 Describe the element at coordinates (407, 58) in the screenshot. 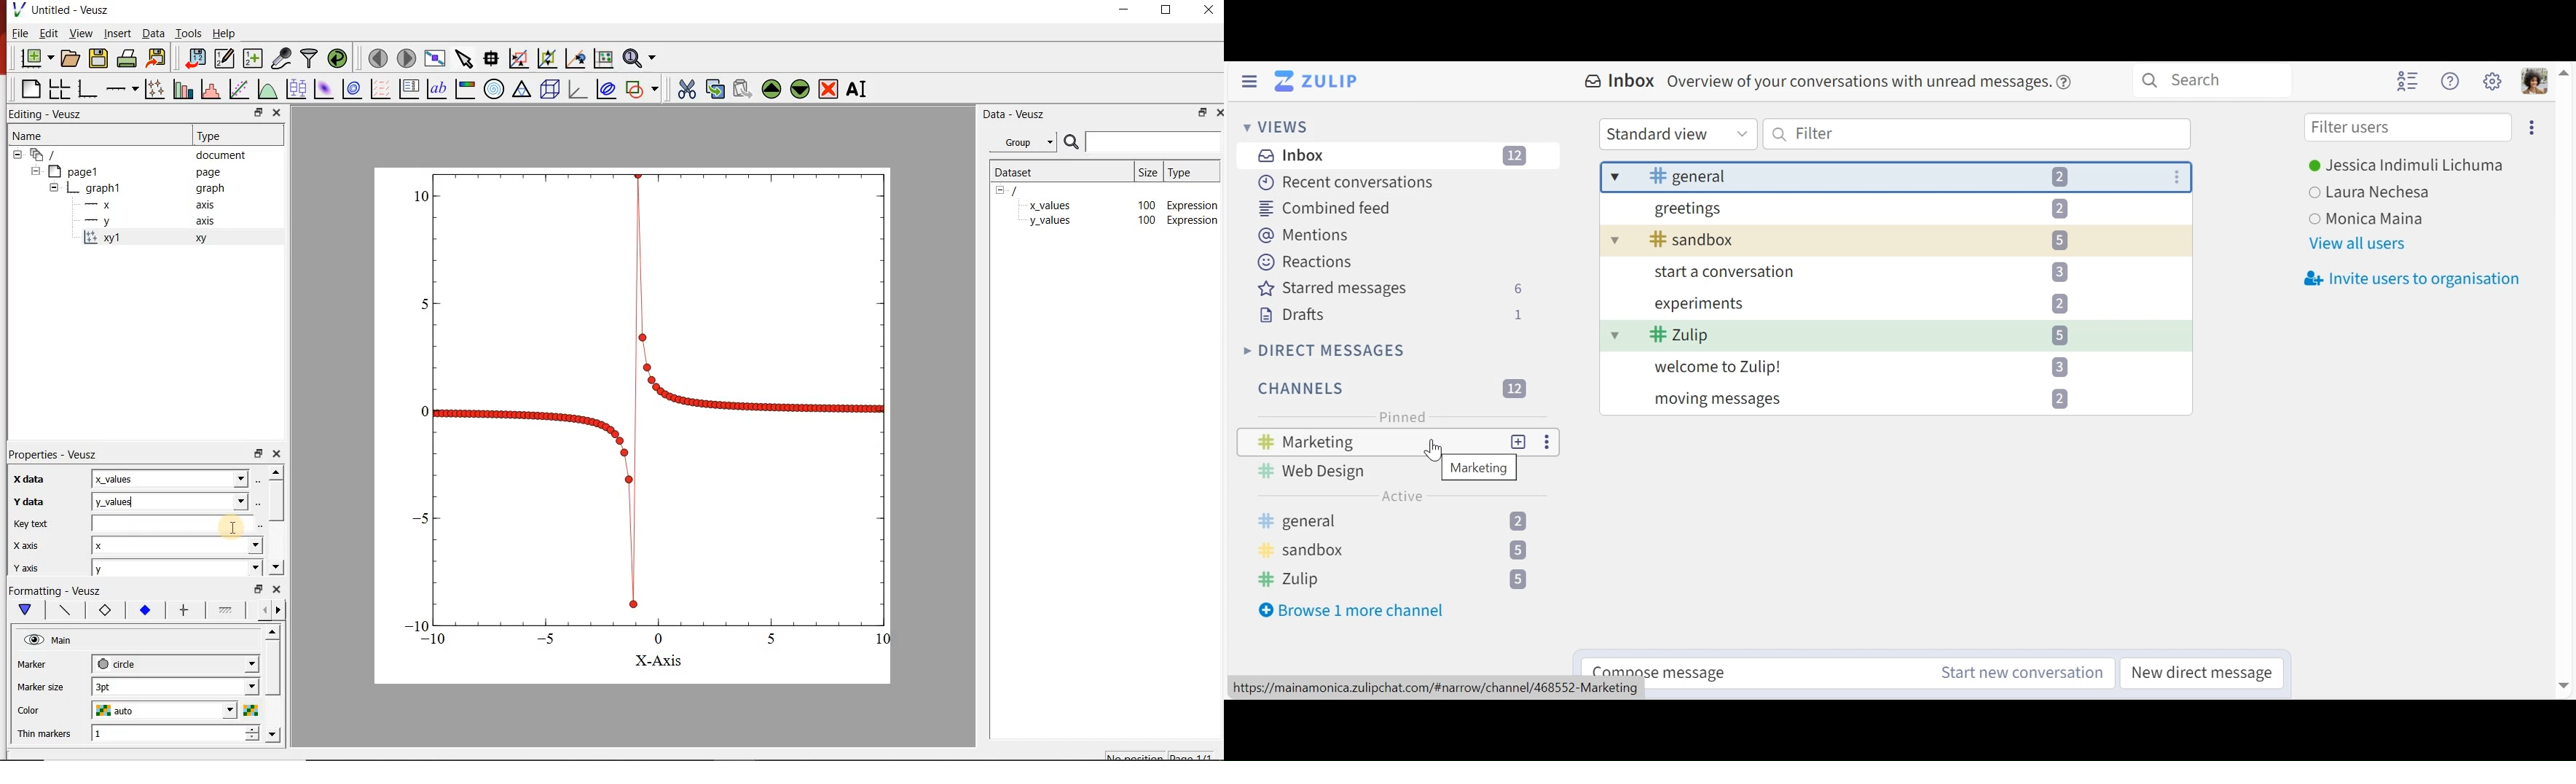

I see `move to next page` at that location.